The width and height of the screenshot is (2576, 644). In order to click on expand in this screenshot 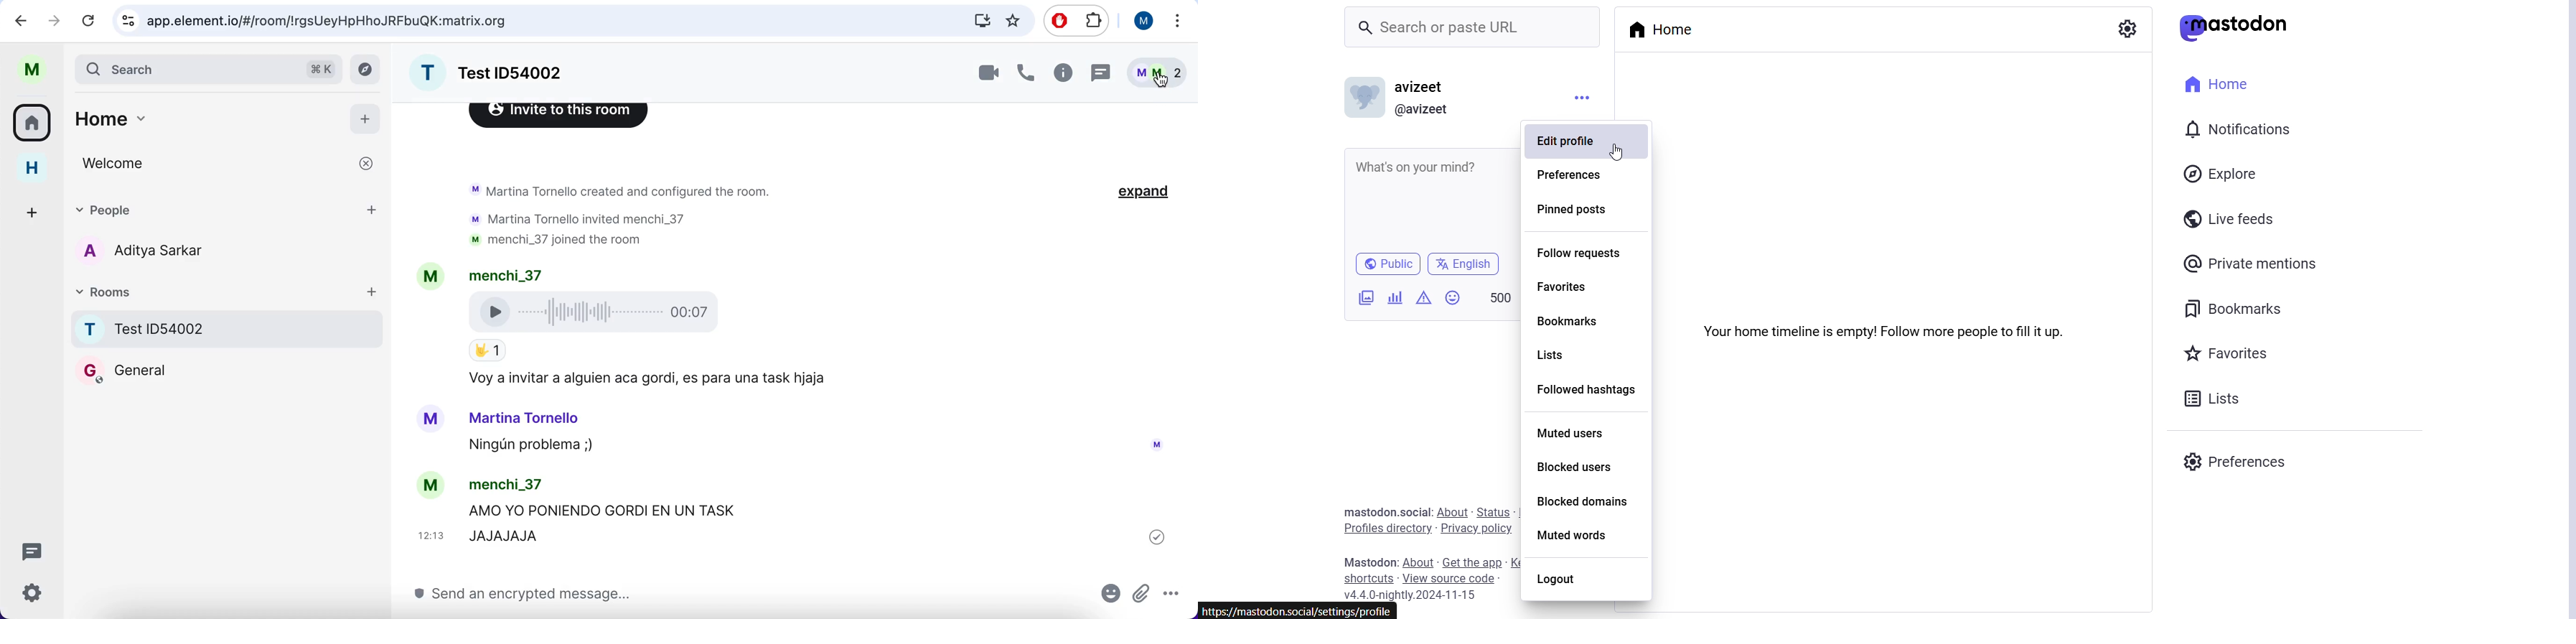, I will do `click(1148, 194)`.